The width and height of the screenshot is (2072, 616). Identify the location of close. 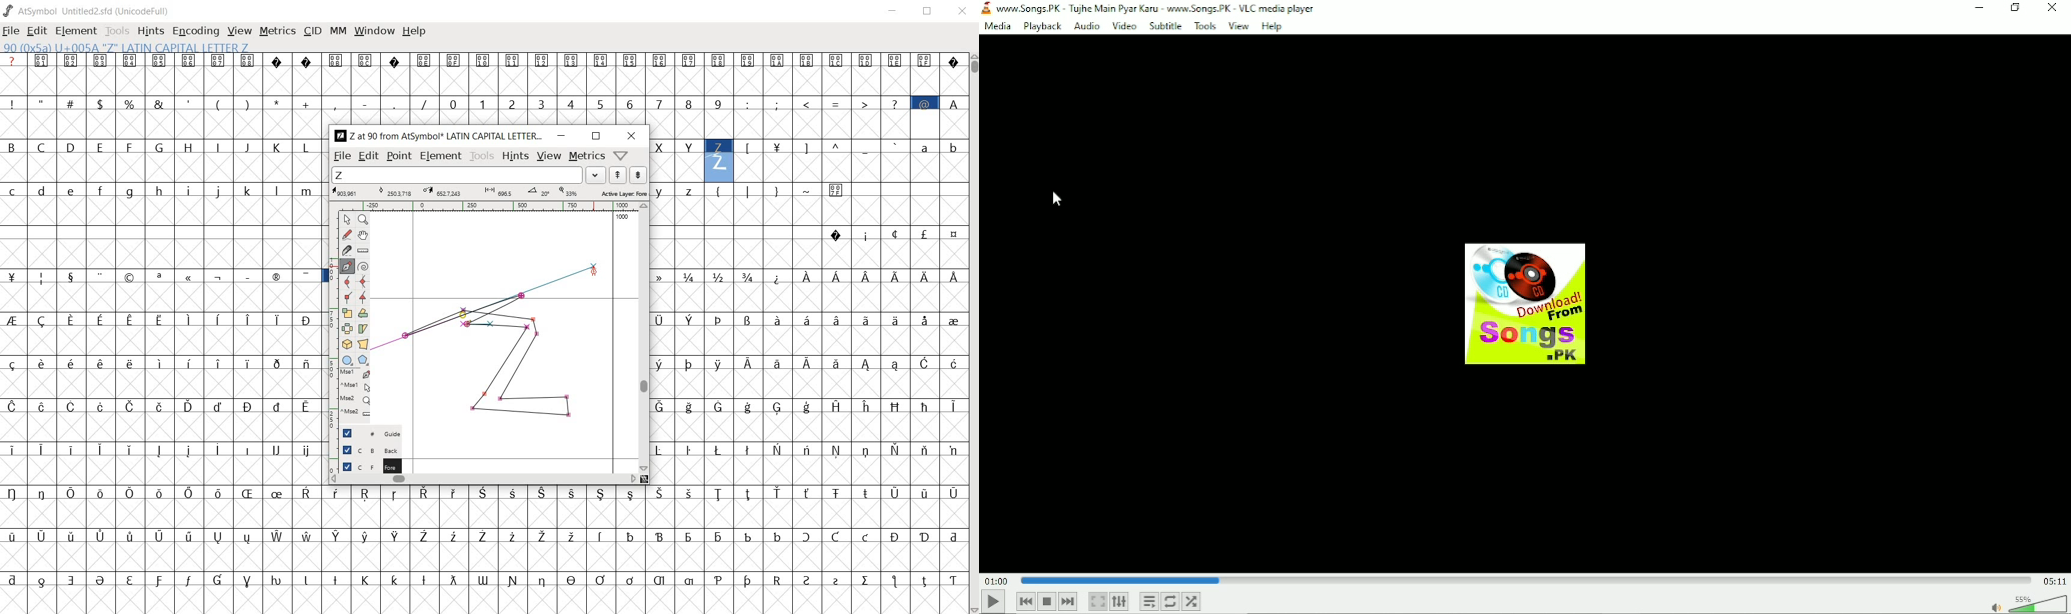
(963, 10).